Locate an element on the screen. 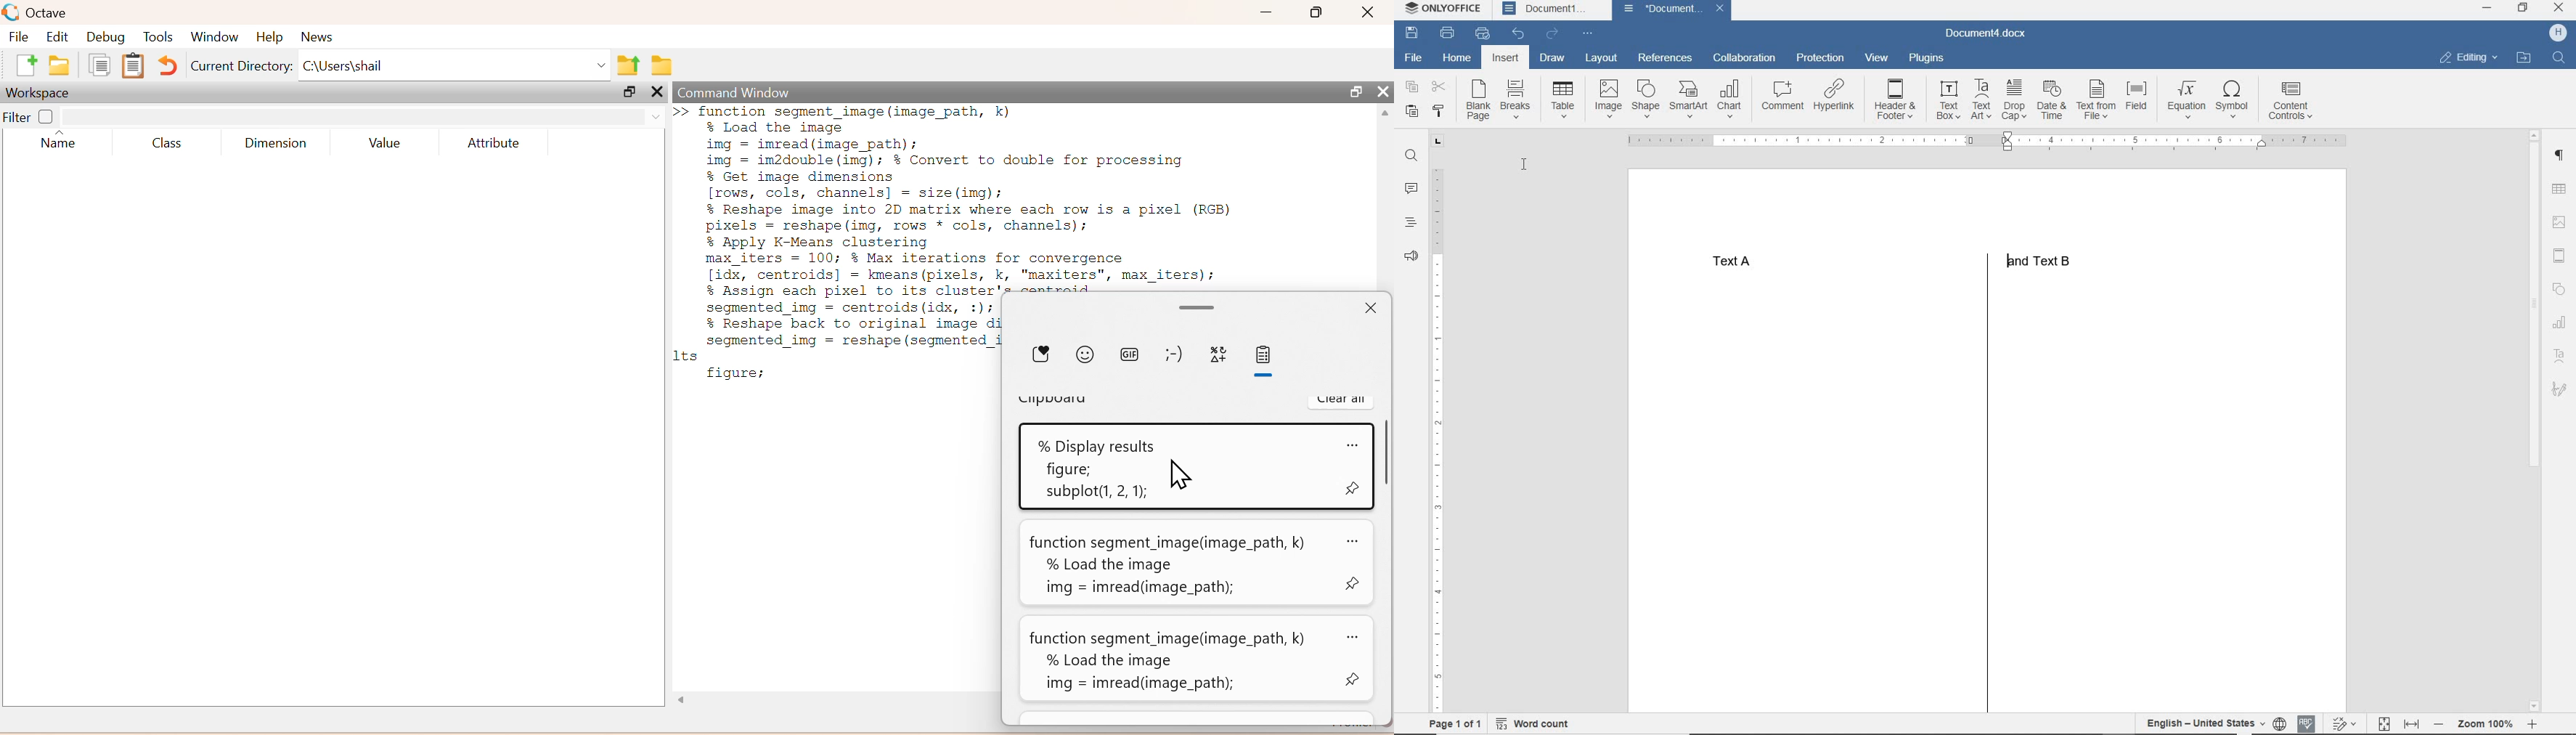  EQUATION is located at coordinates (2185, 99).